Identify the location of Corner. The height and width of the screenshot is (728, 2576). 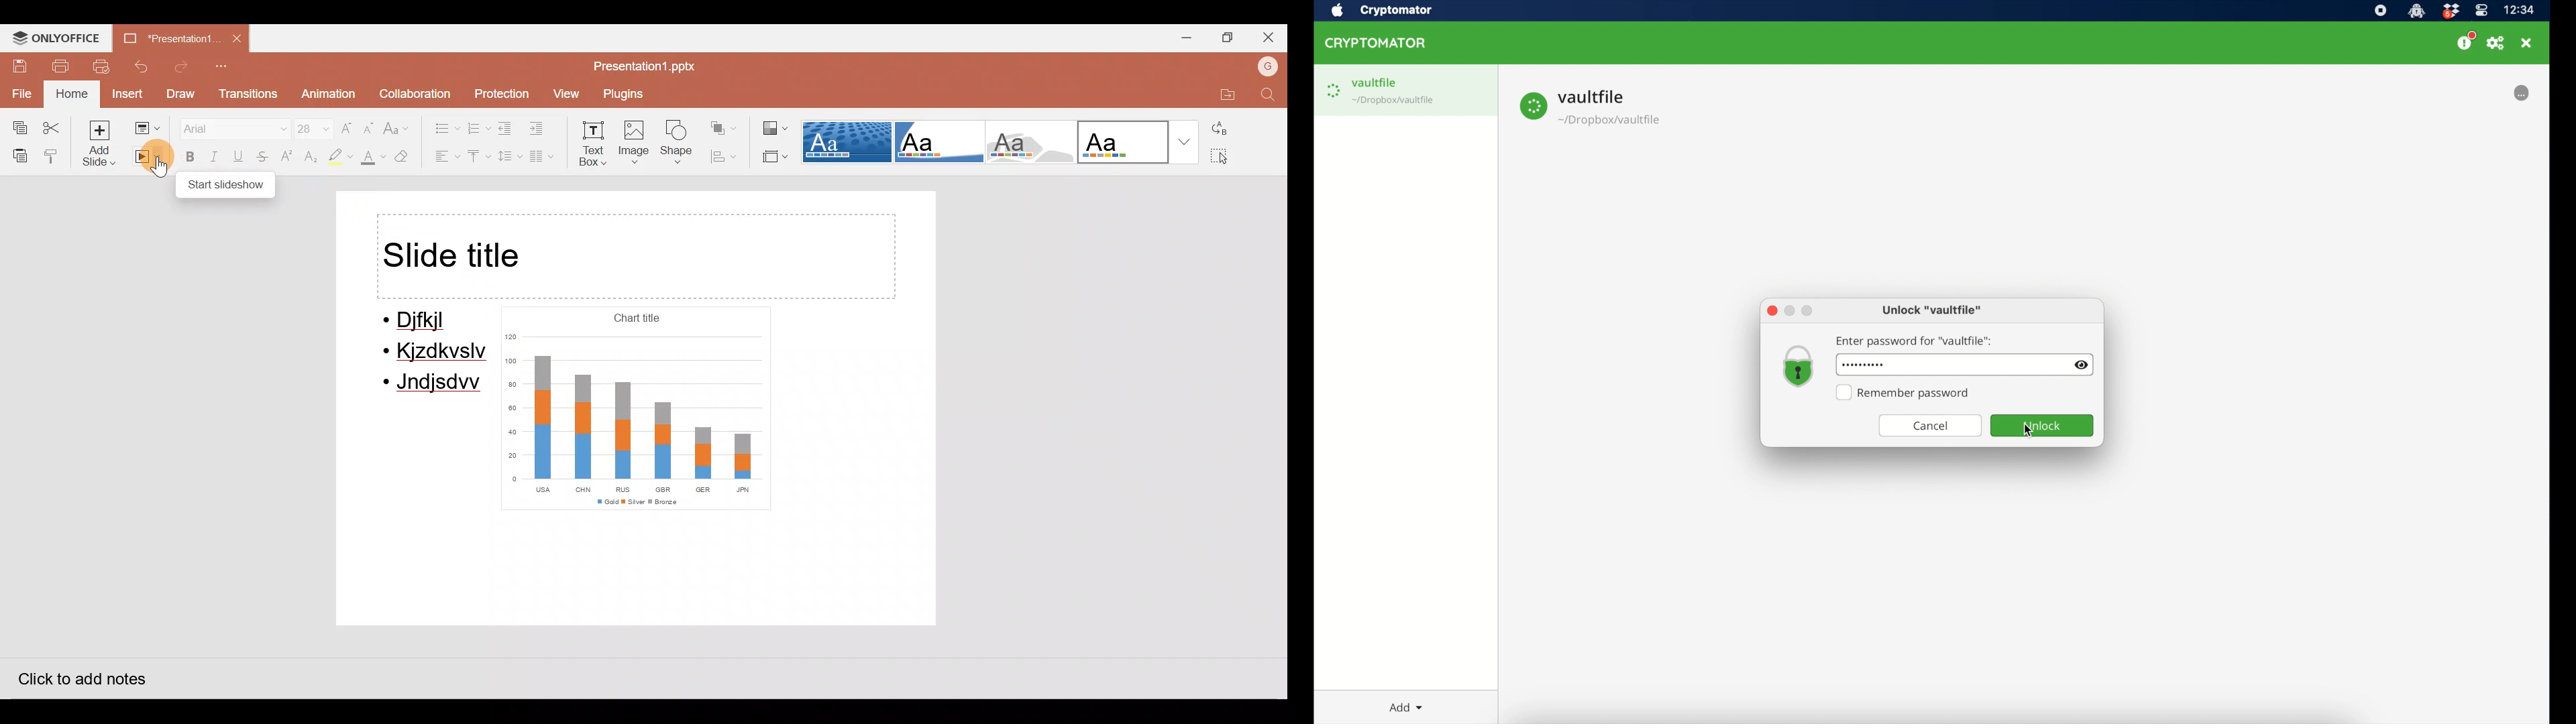
(937, 141).